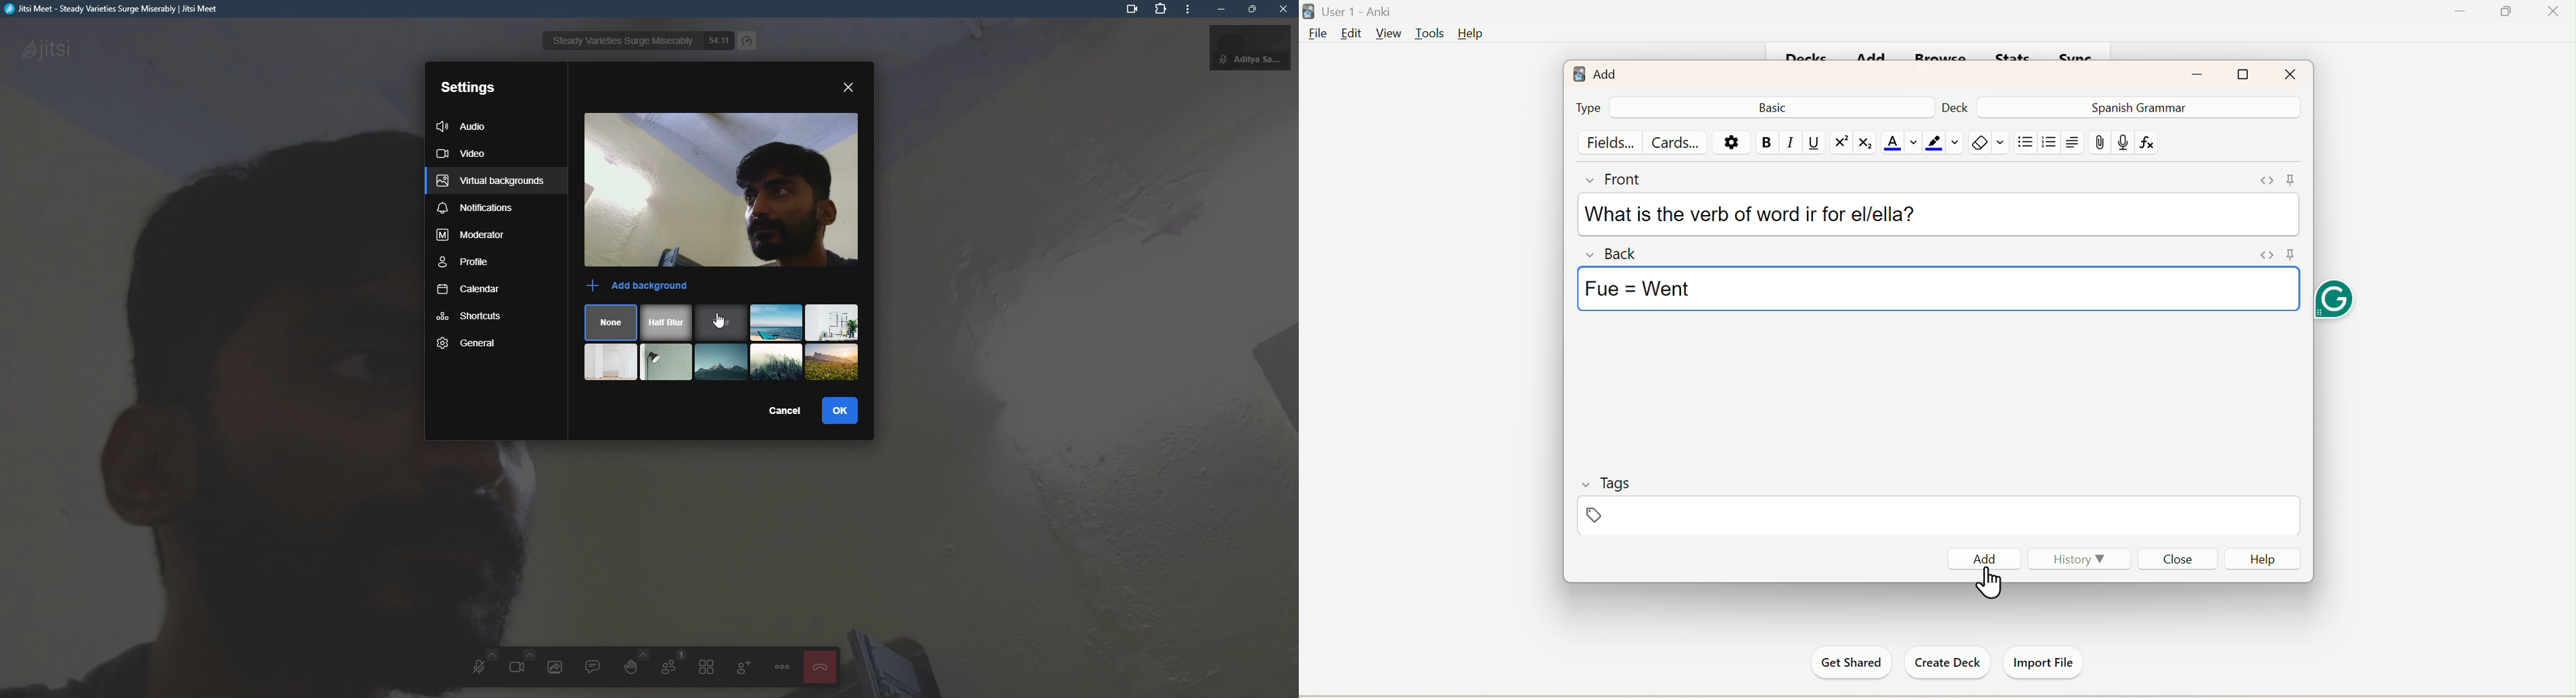 This screenshot has height=700, width=2576. I want to click on Text Color, so click(1900, 143).